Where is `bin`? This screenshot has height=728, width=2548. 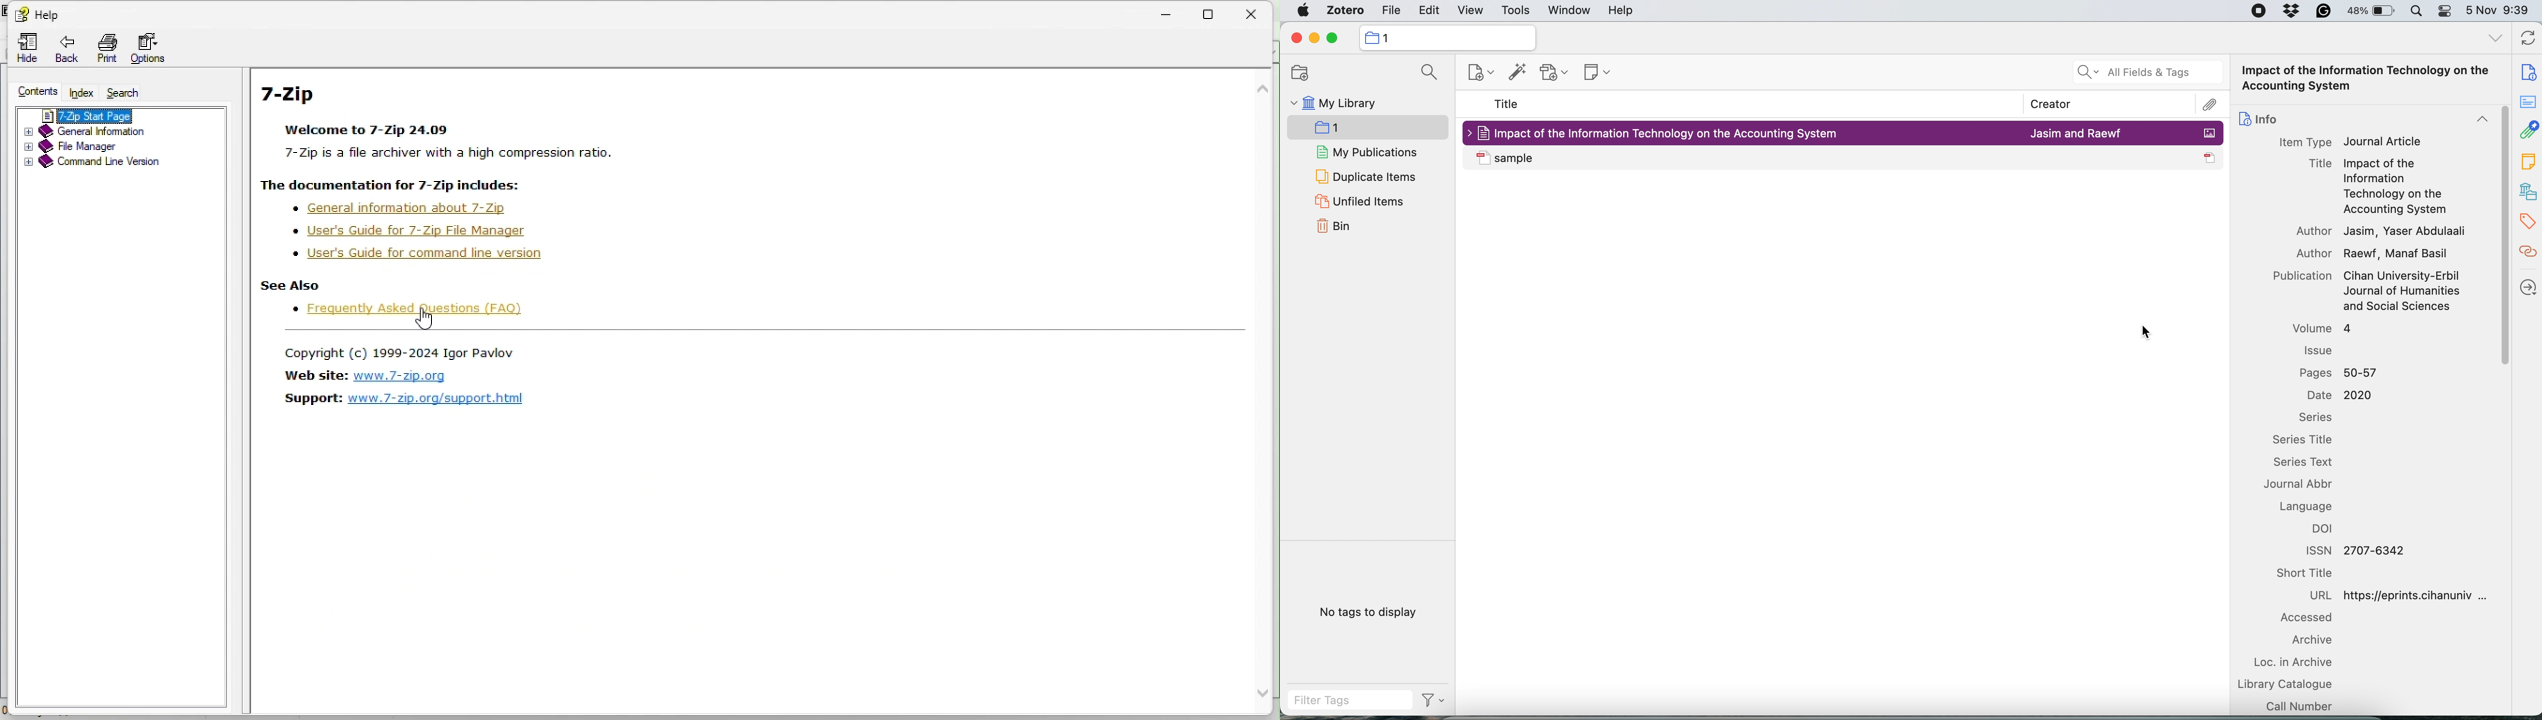 bin is located at coordinates (1335, 226).